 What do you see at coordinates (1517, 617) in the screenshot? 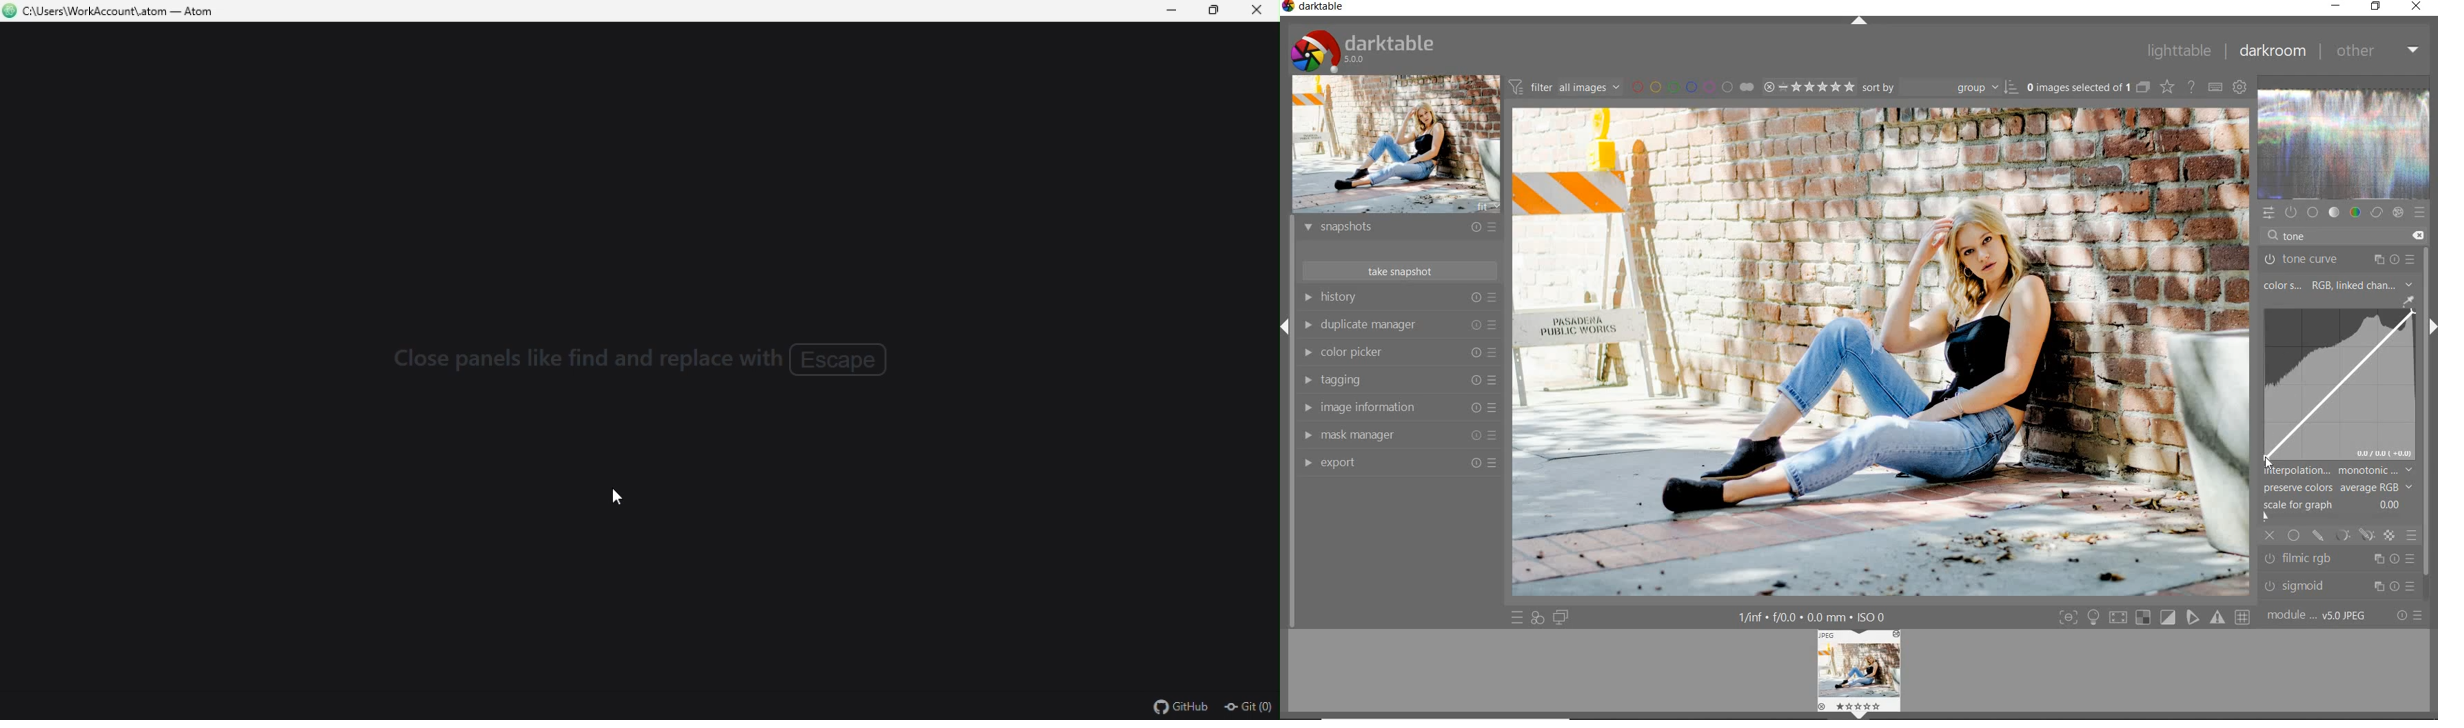
I see `quick access to presets` at bounding box center [1517, 617].